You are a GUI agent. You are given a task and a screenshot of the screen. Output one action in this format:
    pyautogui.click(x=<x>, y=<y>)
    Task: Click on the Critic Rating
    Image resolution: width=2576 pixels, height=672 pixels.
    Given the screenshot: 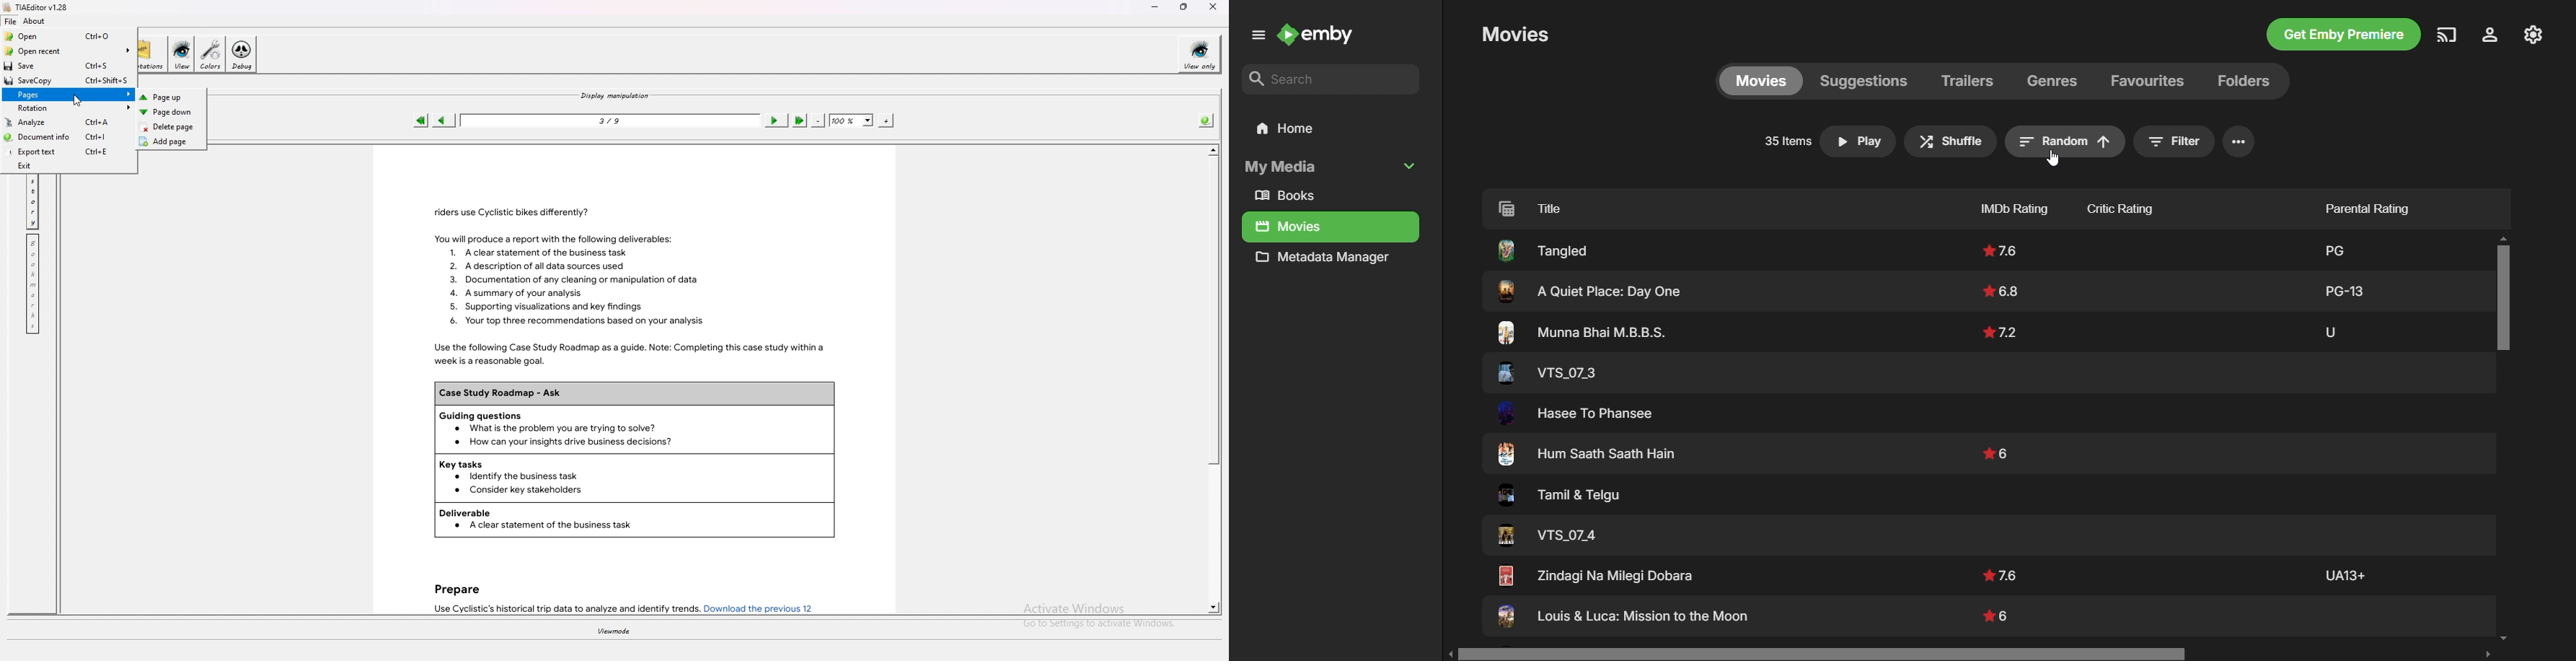 What is the action you would take?
    pyautogui.click(x=2146, y=206)
    